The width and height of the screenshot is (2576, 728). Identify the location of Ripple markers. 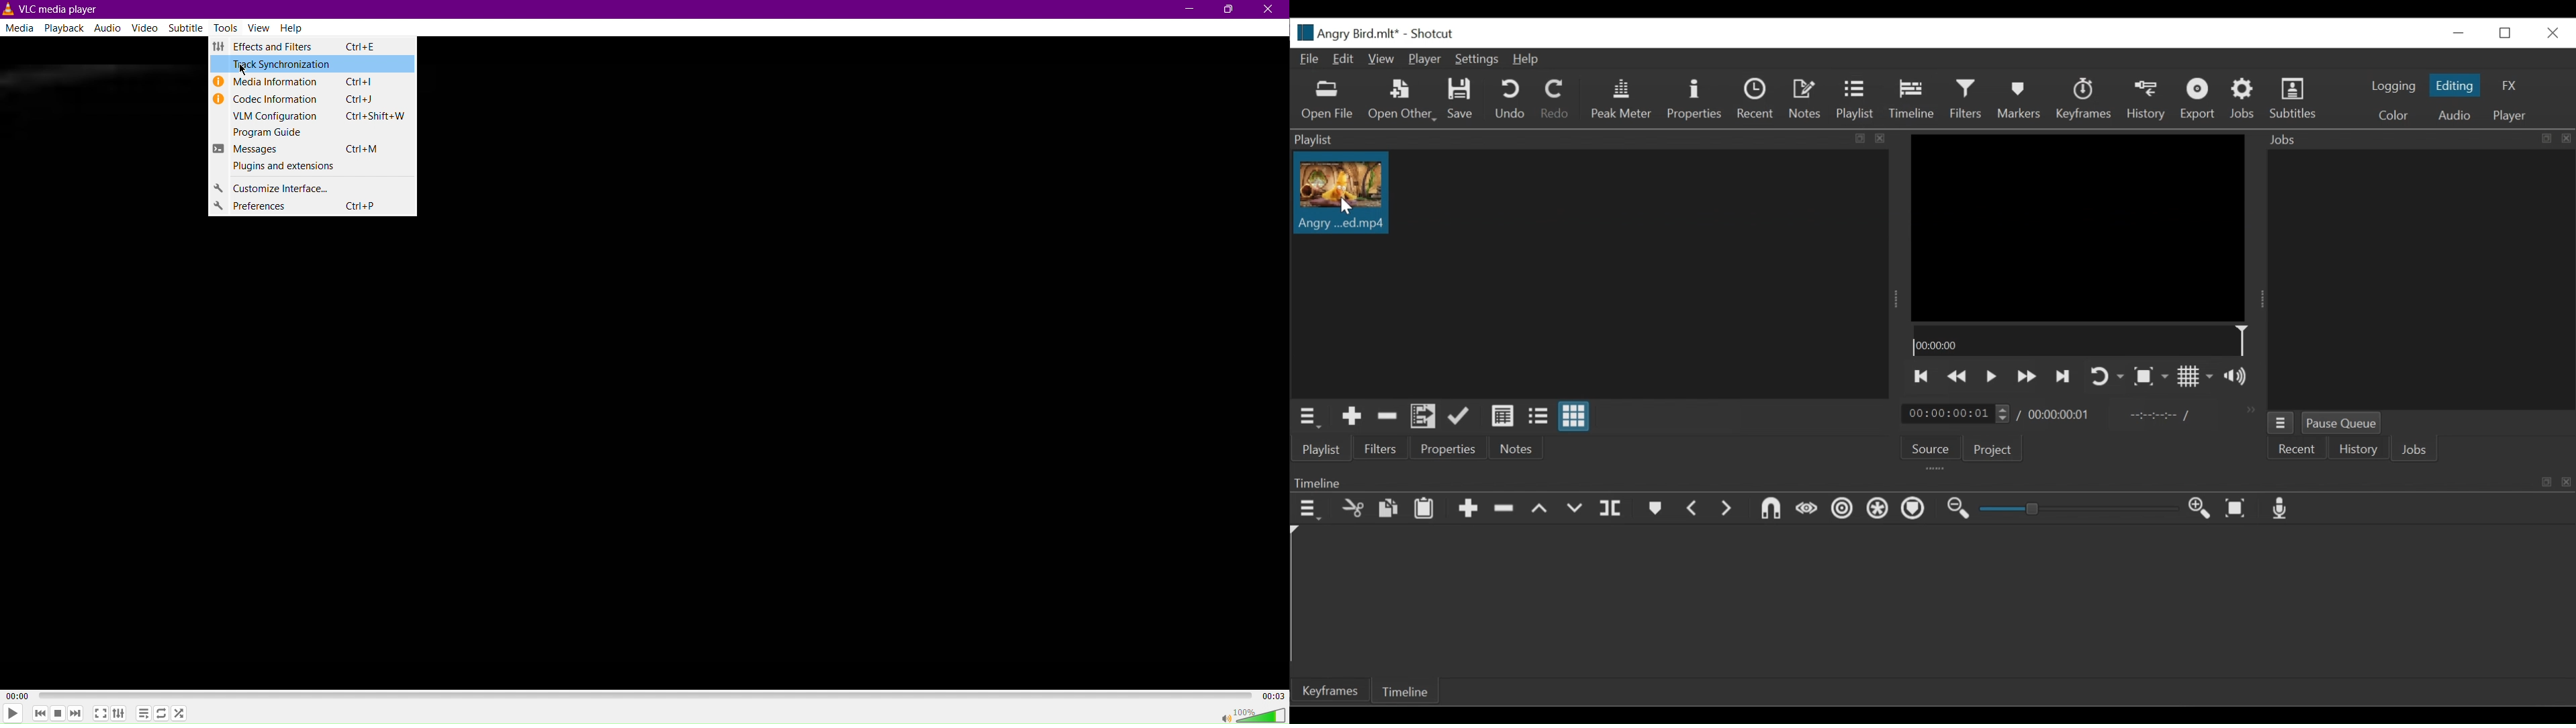
(1916, 509).